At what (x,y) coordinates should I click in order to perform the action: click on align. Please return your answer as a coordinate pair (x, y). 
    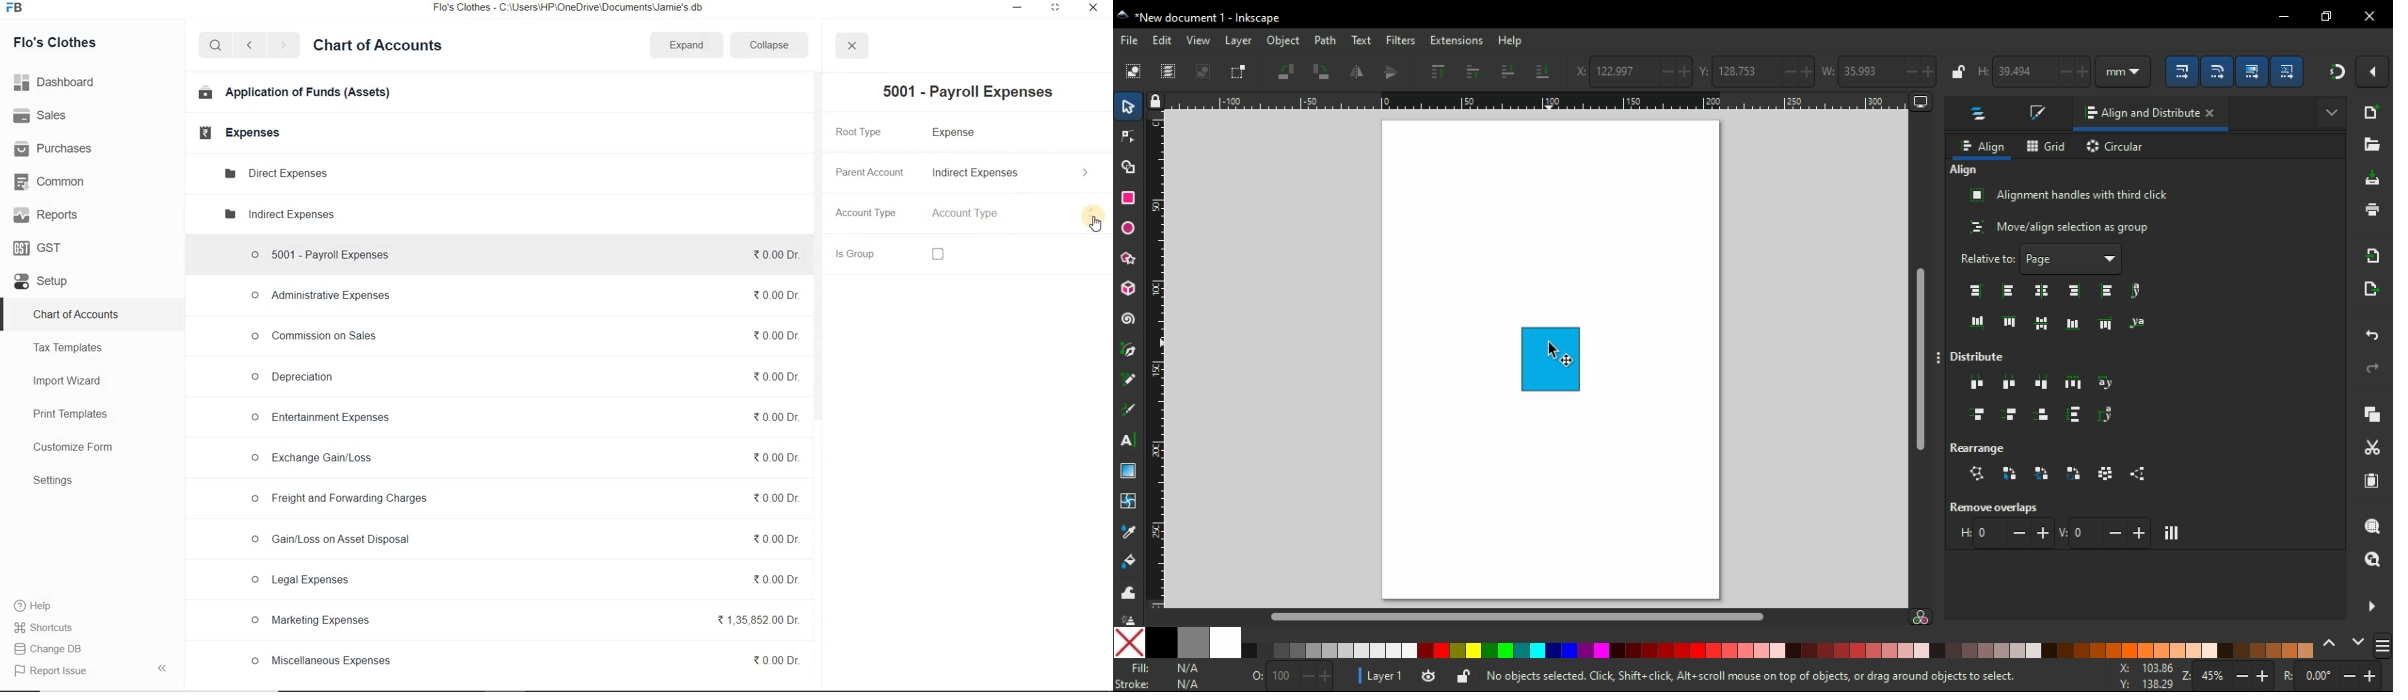
    Looking at the image, I should click on (1984, 146).